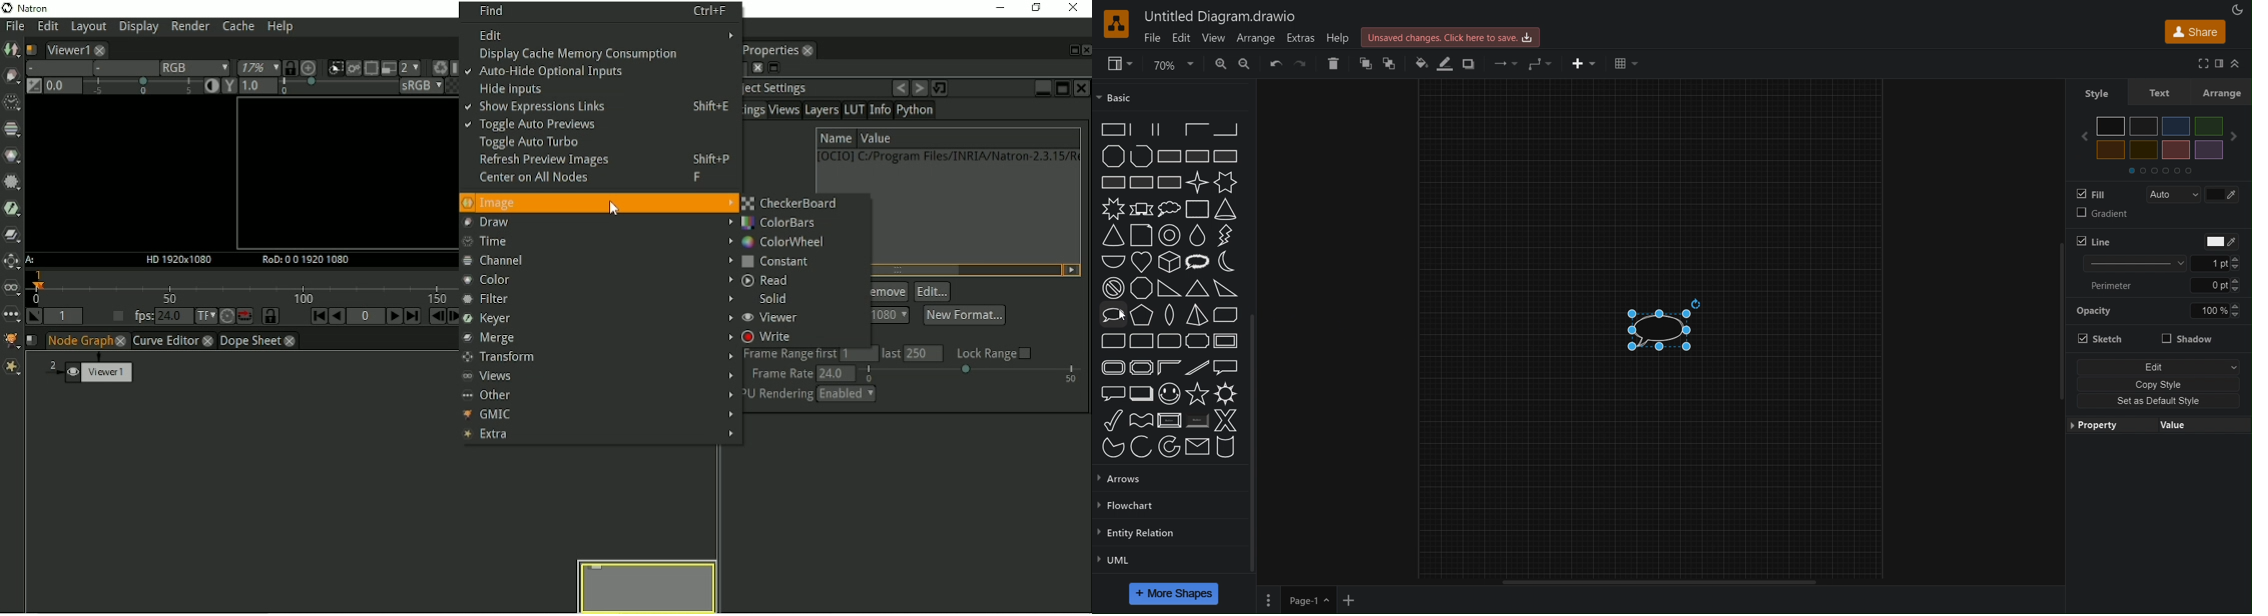 The height and width of the screenshot is (616, 2268). I want to click on Sun, so click(1226, 393).